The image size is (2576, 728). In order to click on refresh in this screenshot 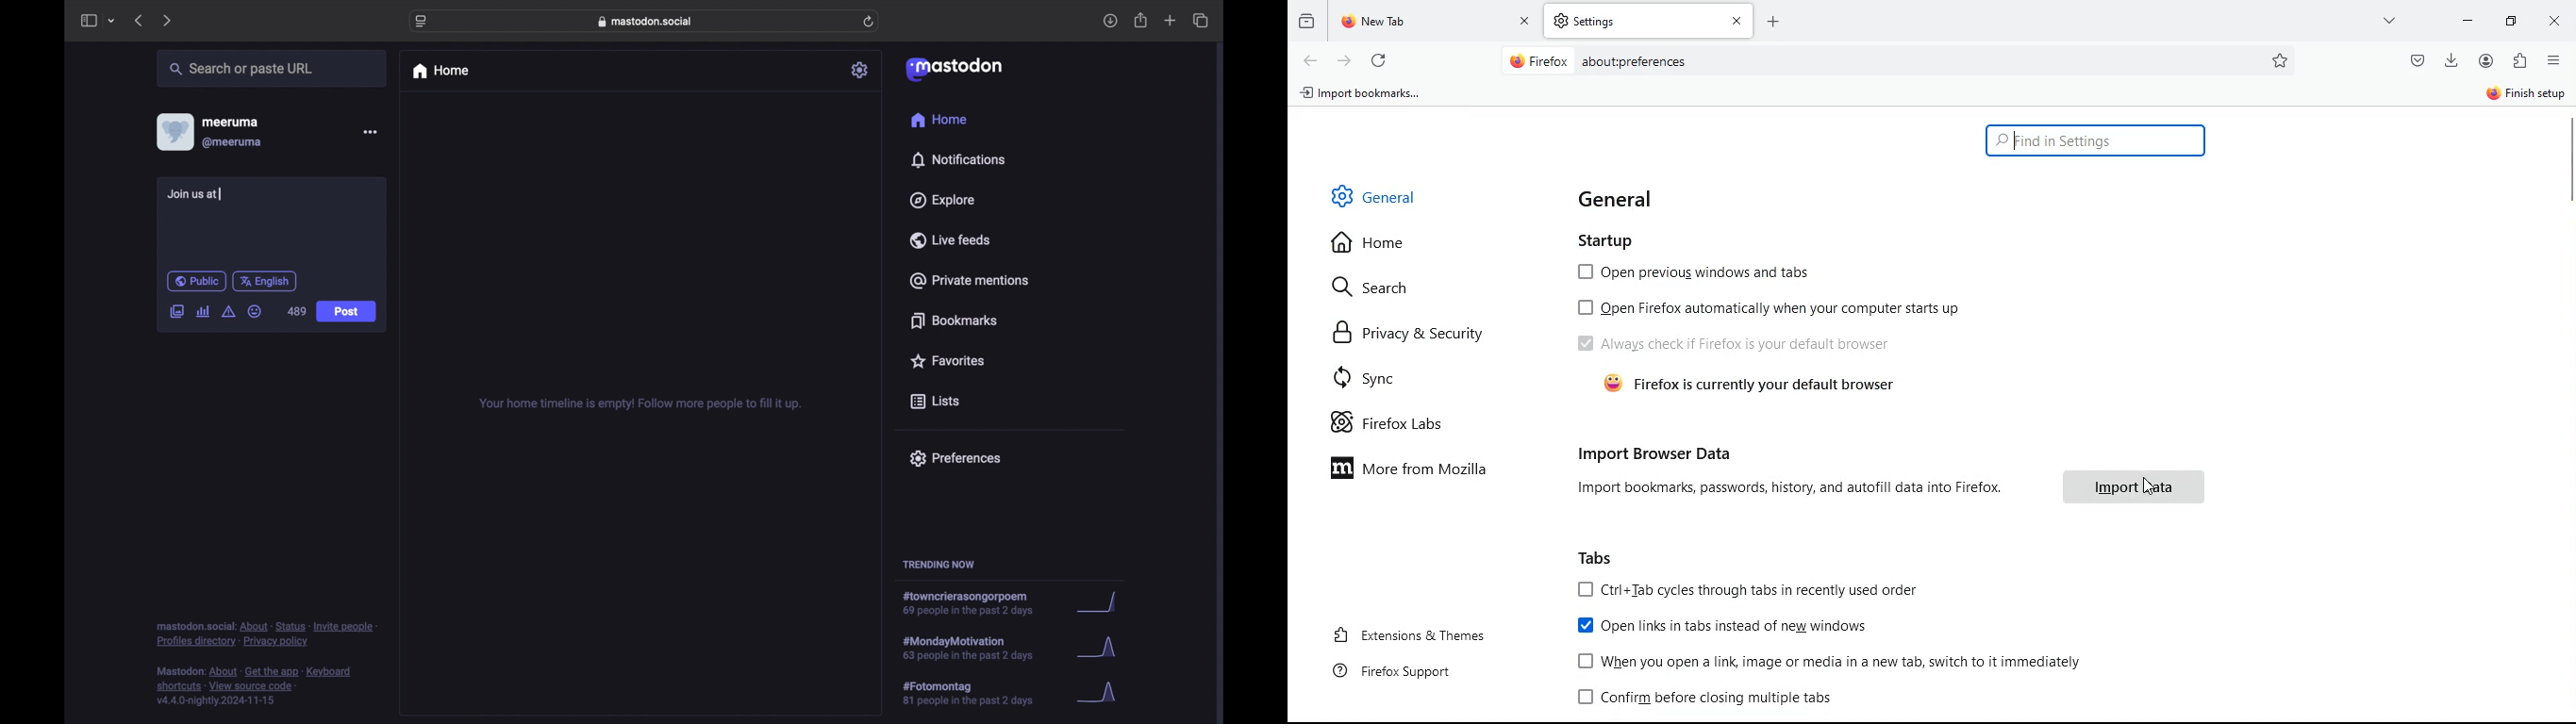, I will do `click(1381, 62)`.